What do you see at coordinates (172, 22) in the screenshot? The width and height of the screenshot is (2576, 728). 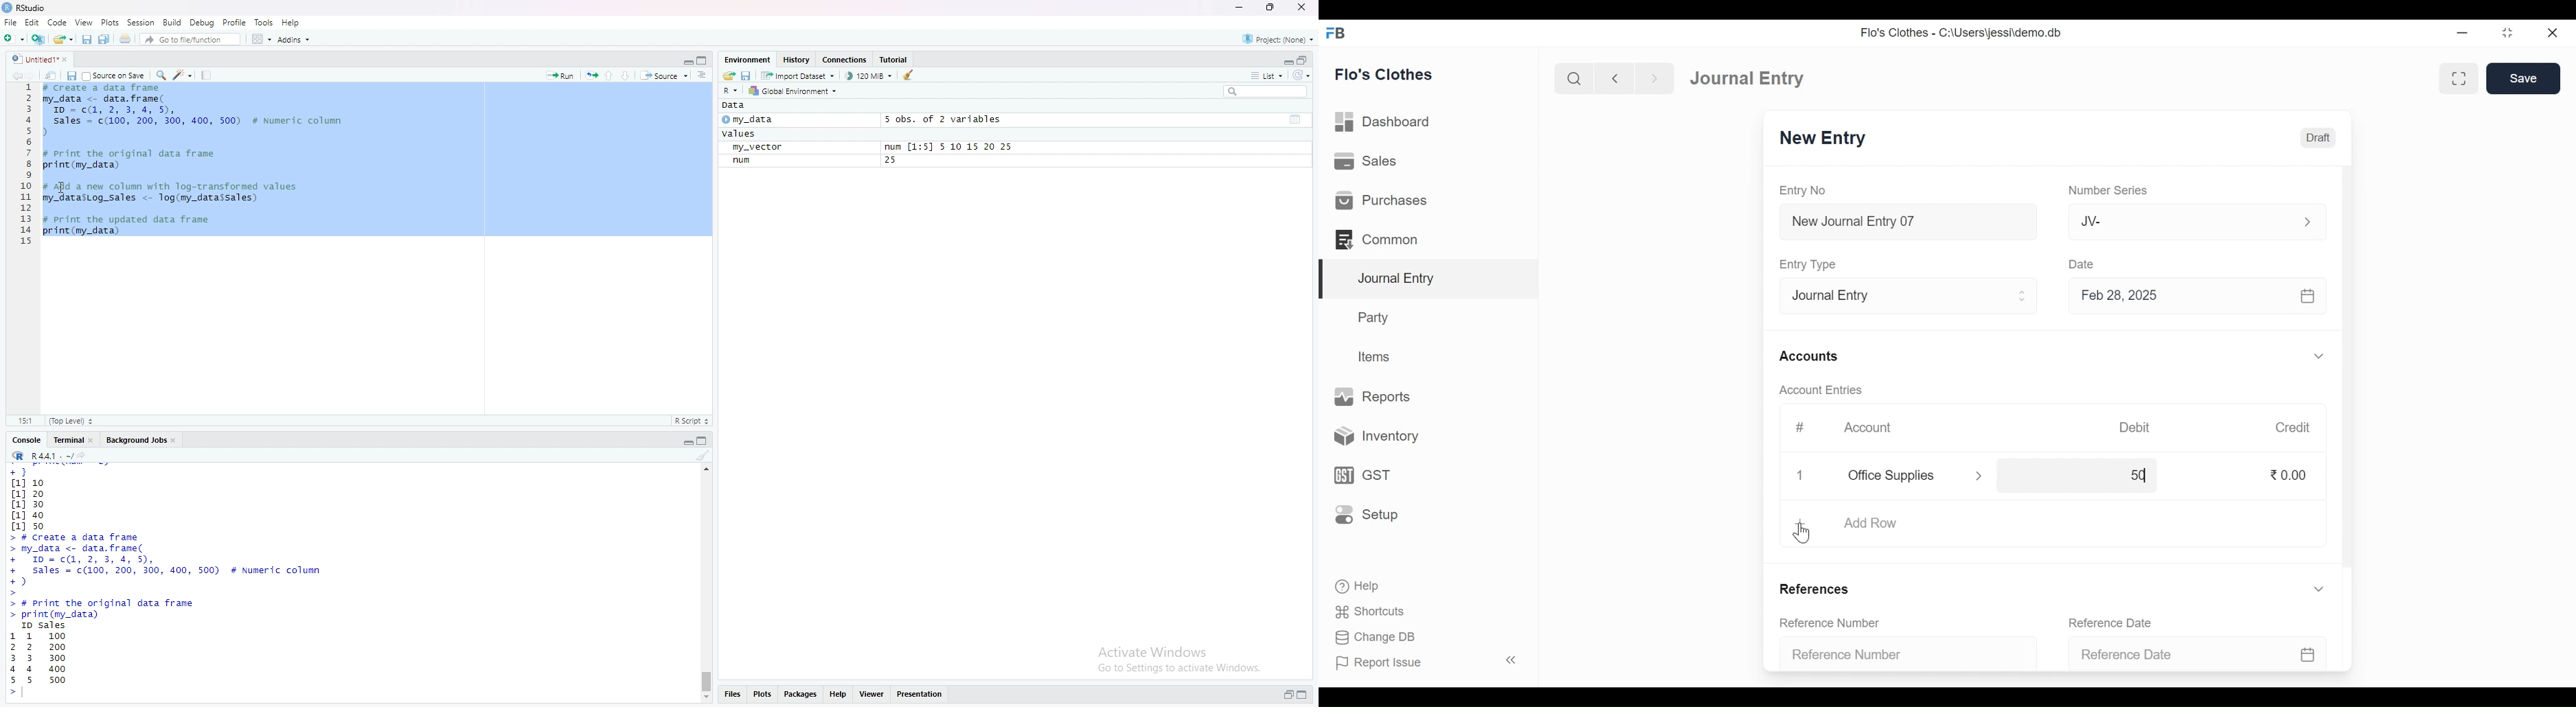 I see `Build` at bounding box center [172, 22].